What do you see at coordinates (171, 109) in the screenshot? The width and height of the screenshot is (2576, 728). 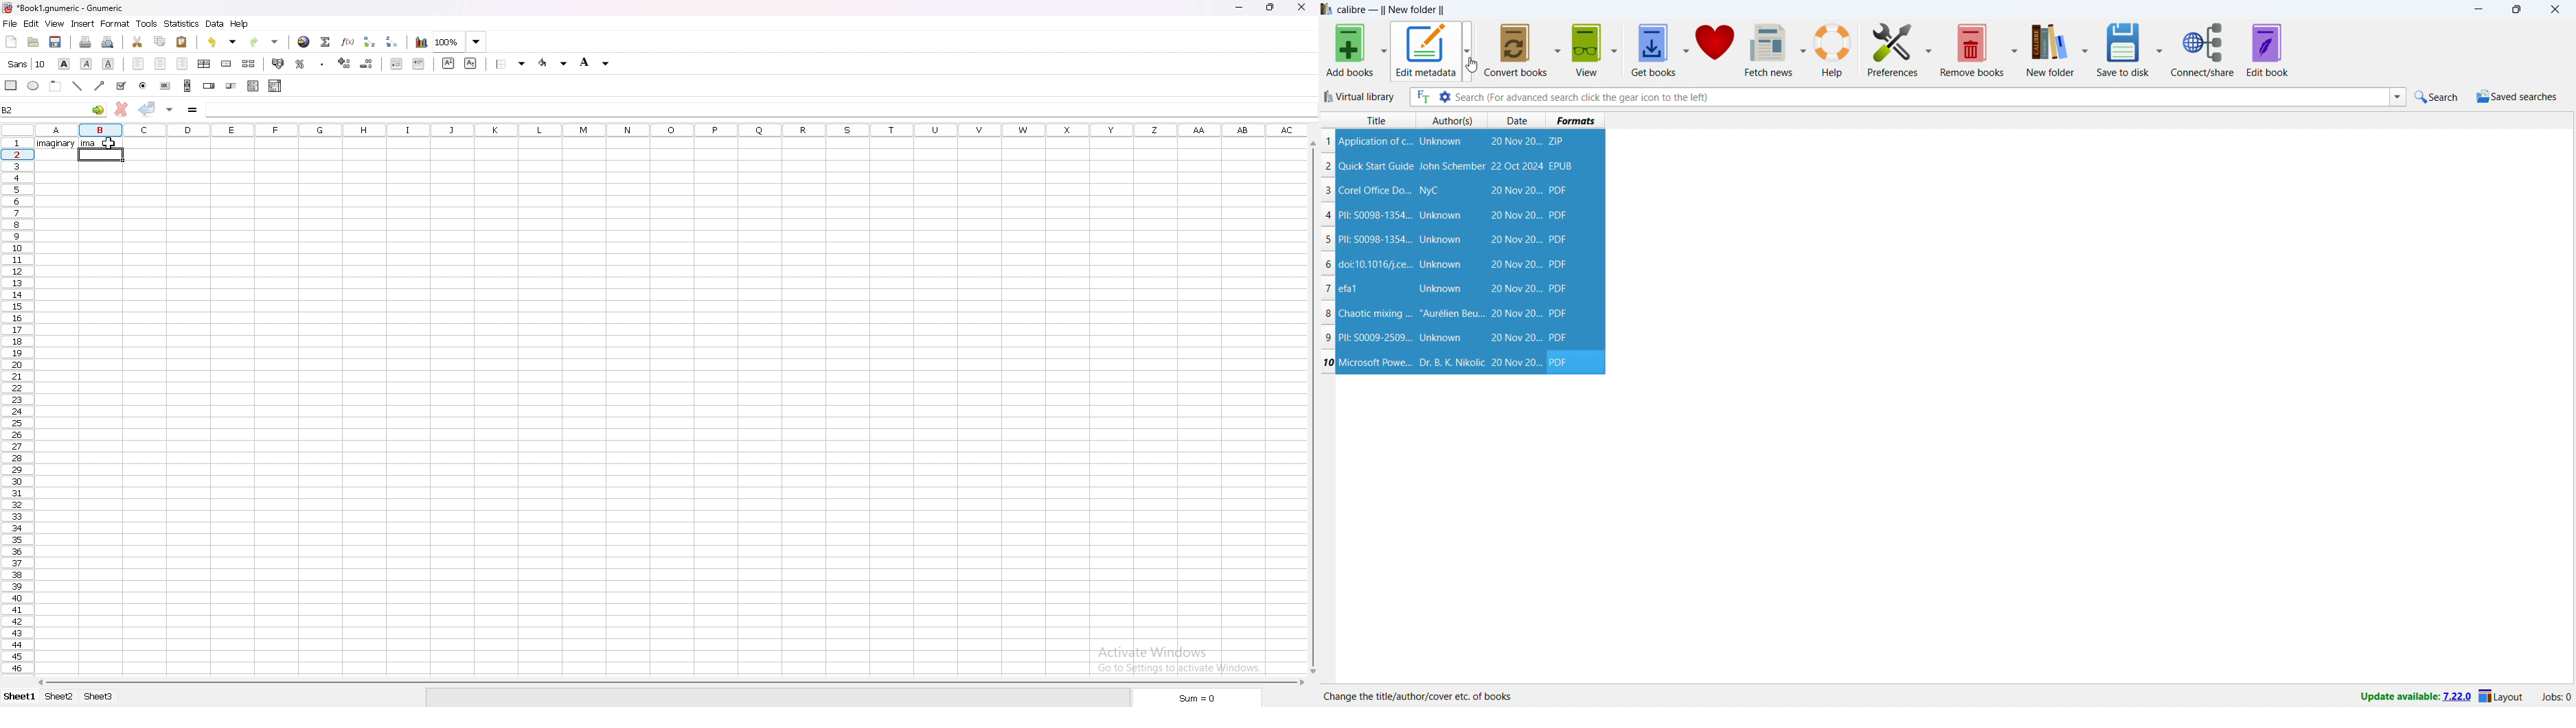 I see `accept changes in all cells` at bounding box center [171, 109].